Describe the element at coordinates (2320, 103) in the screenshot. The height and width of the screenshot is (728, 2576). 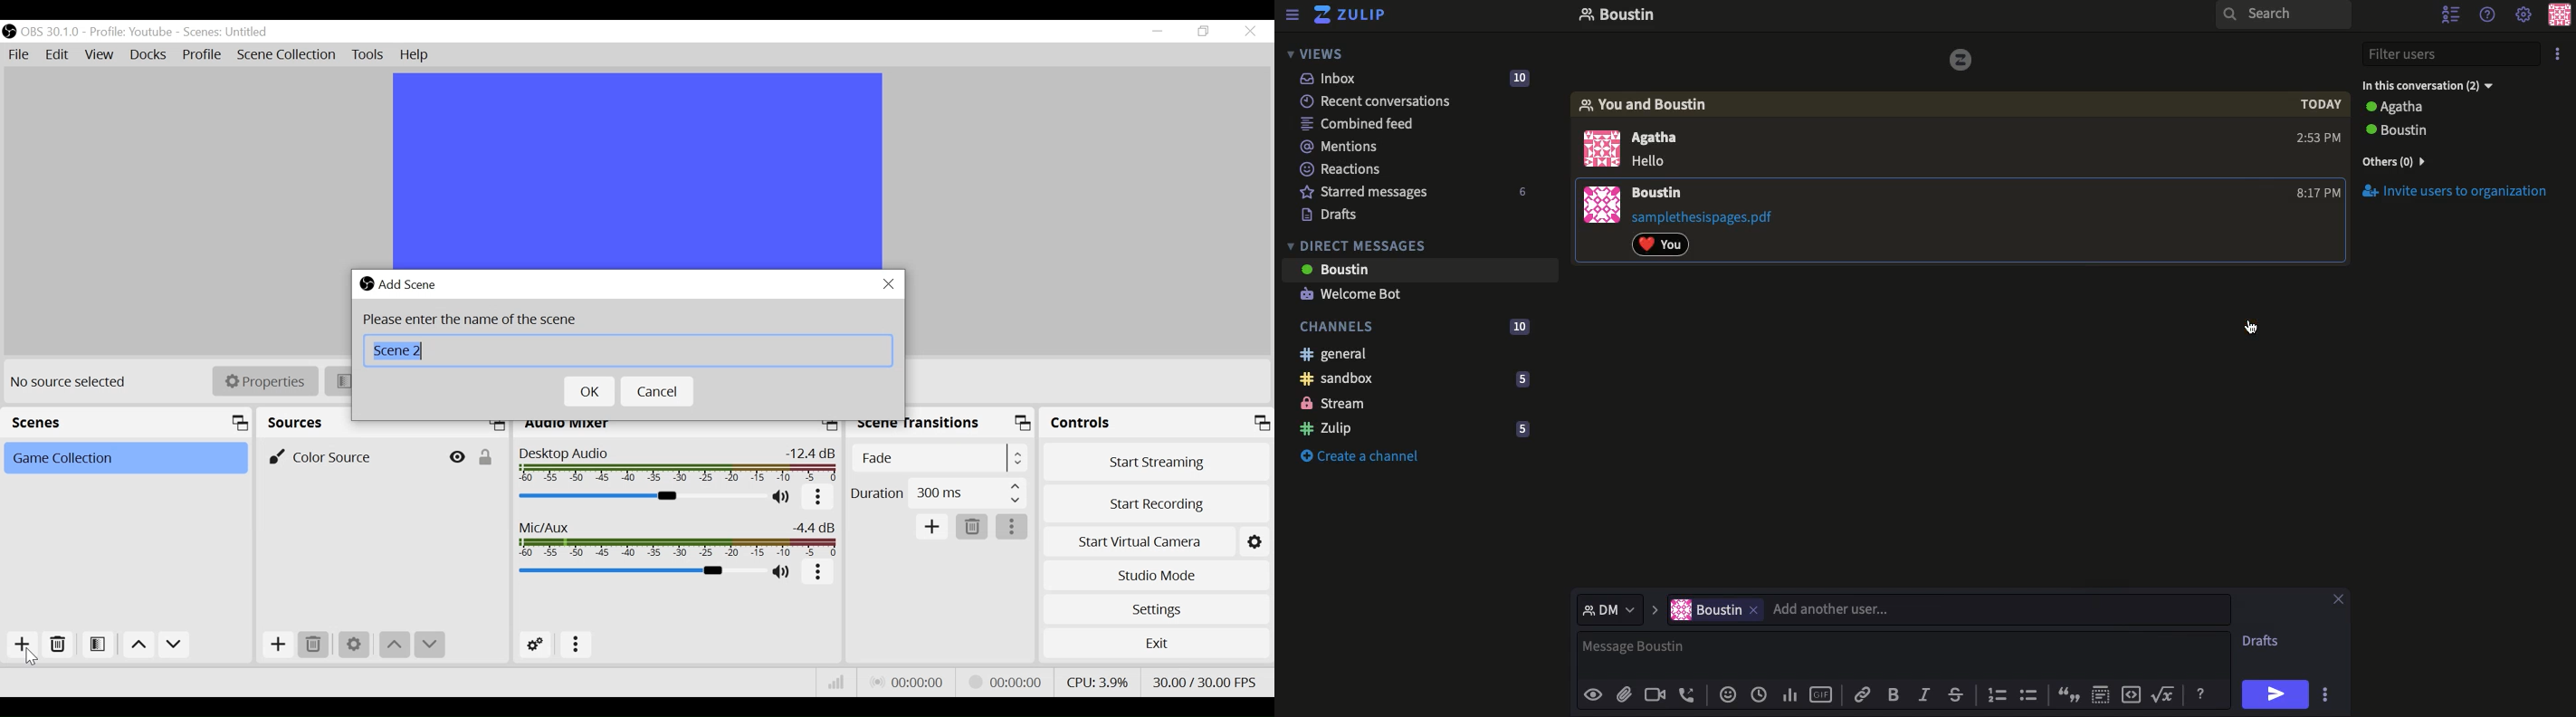
I see `today` at that location.